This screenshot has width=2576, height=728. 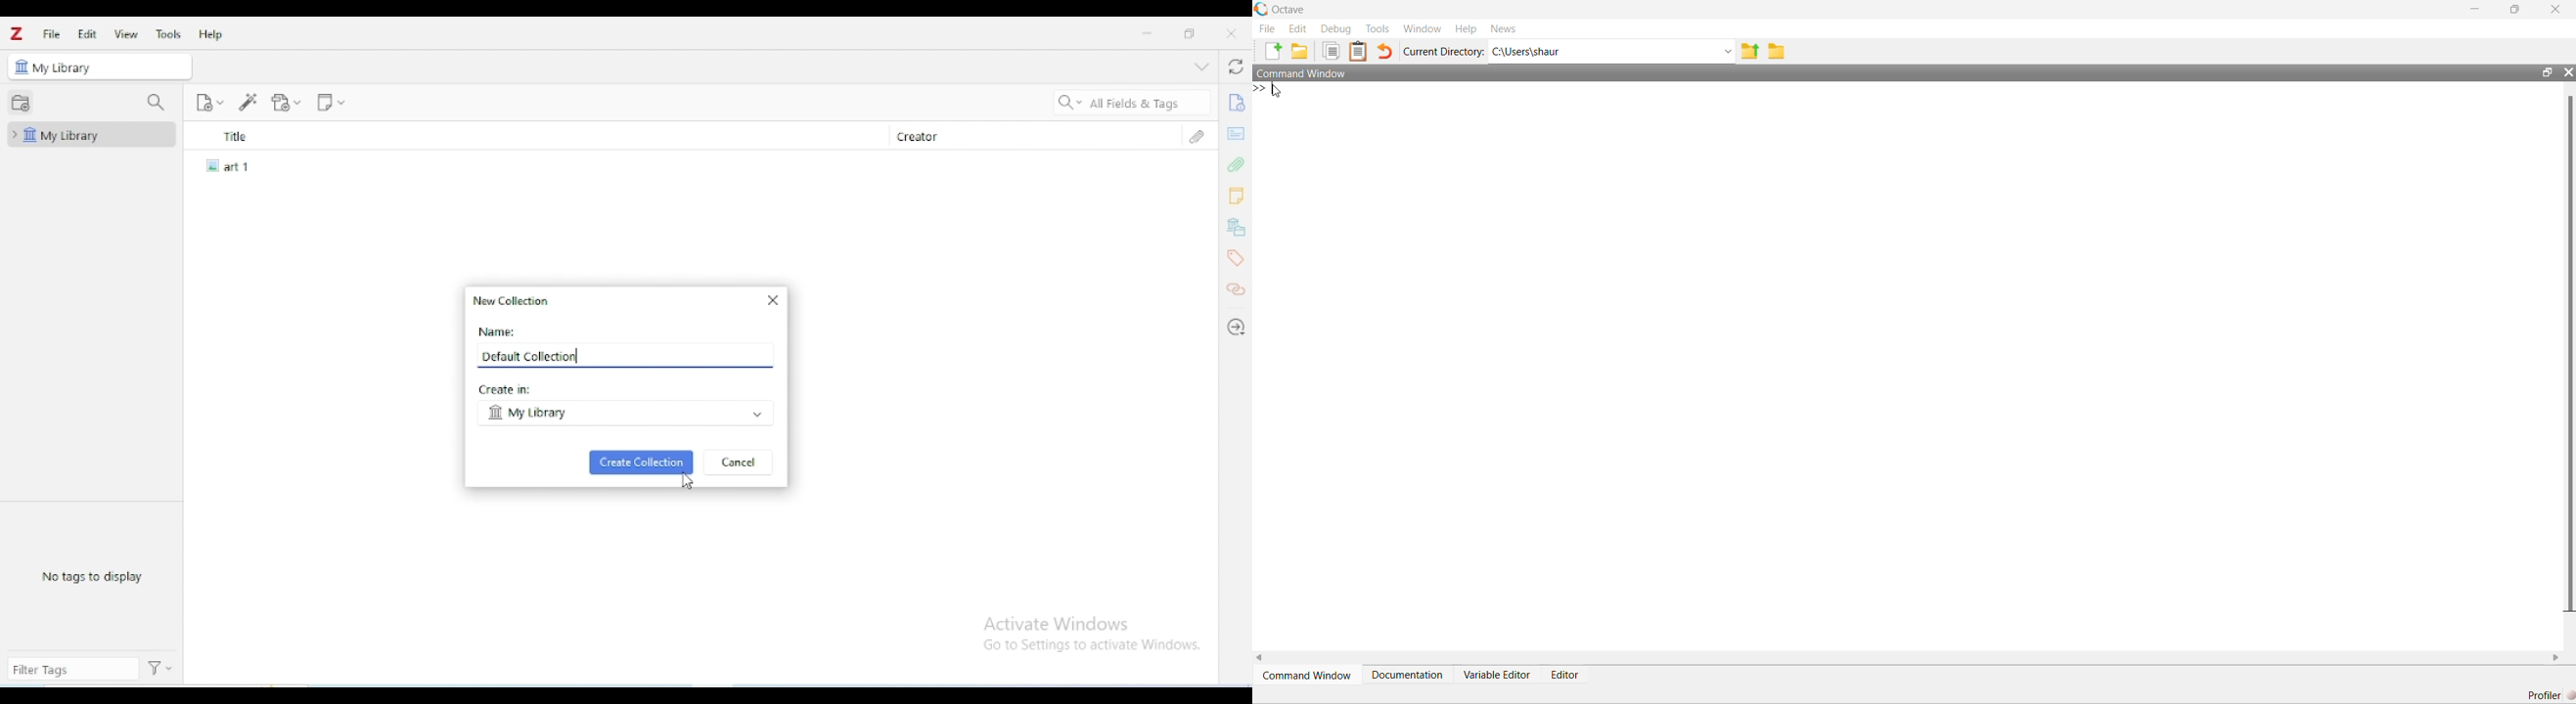 What do you see at coordinates (1129, 104) in the screenshot?
I see `search all fields & tags` at bounding box center [1129, 104].